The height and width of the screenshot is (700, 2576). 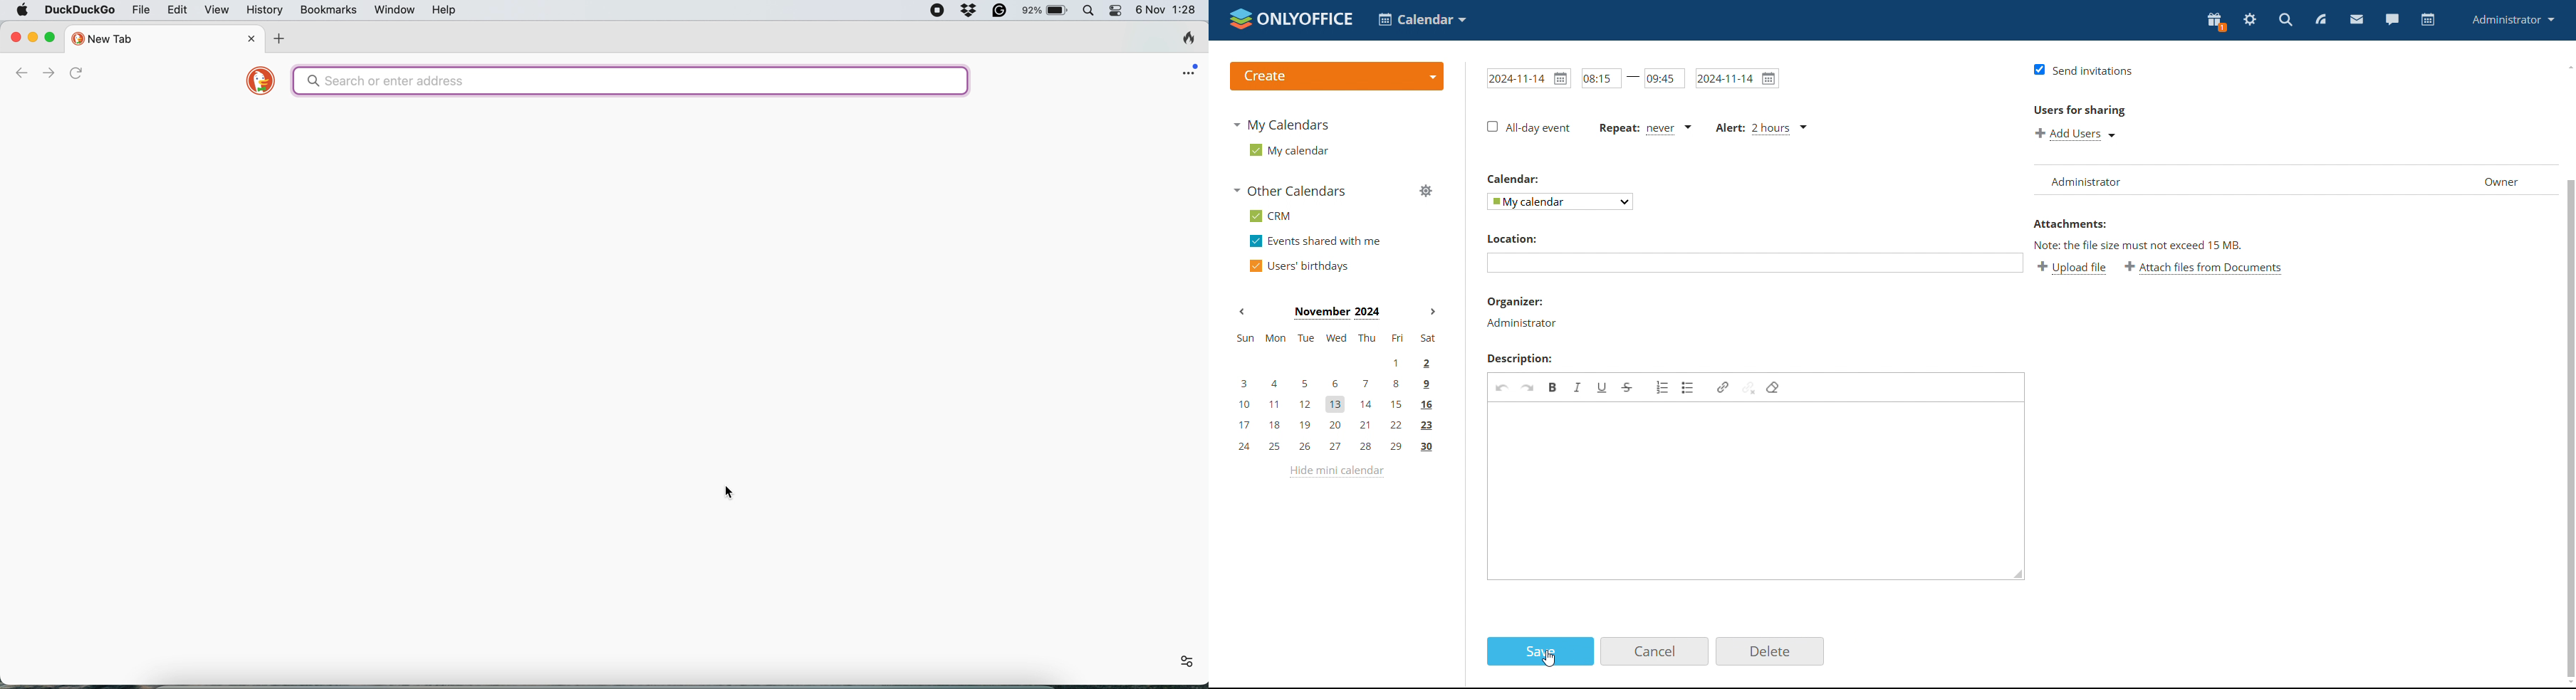 What do you see at coordinates (331, 11) in the screenshot?
I see `bookmarks` at bounding box center [331, 11].